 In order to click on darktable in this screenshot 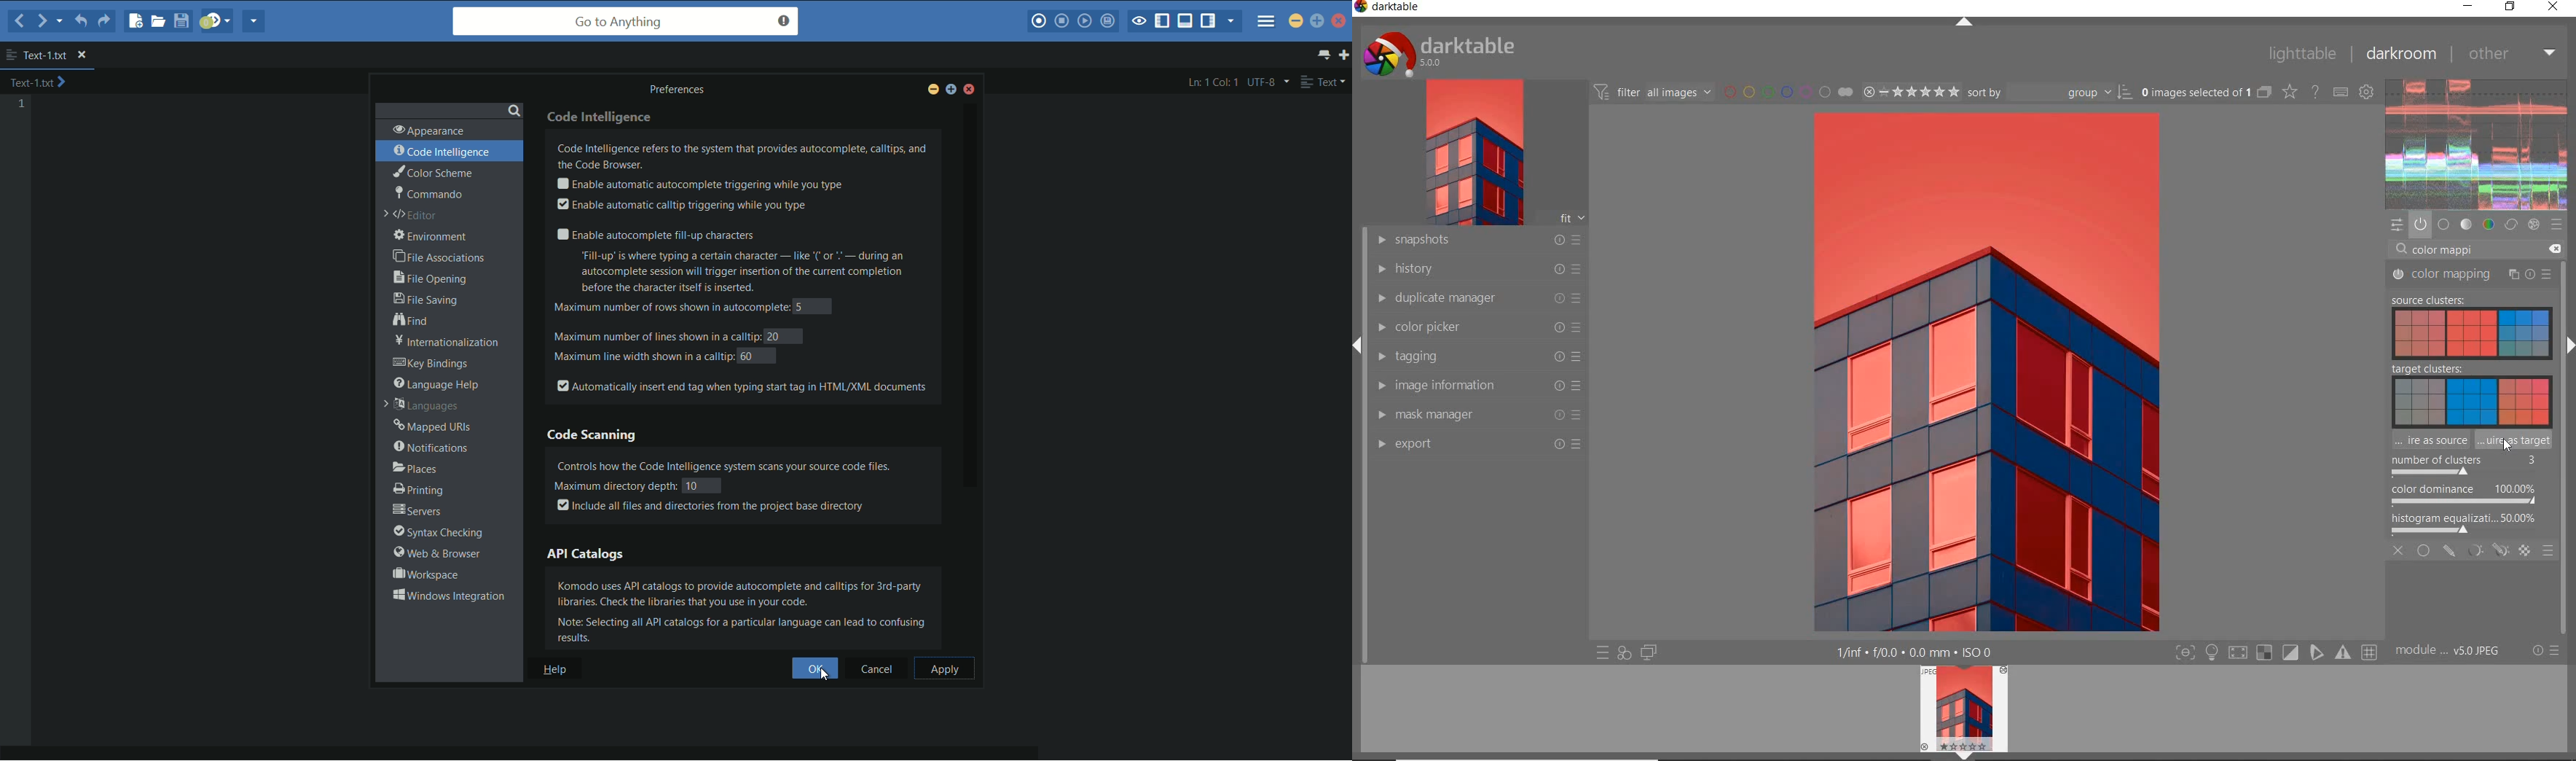, I will do `click(1395, 9)`.